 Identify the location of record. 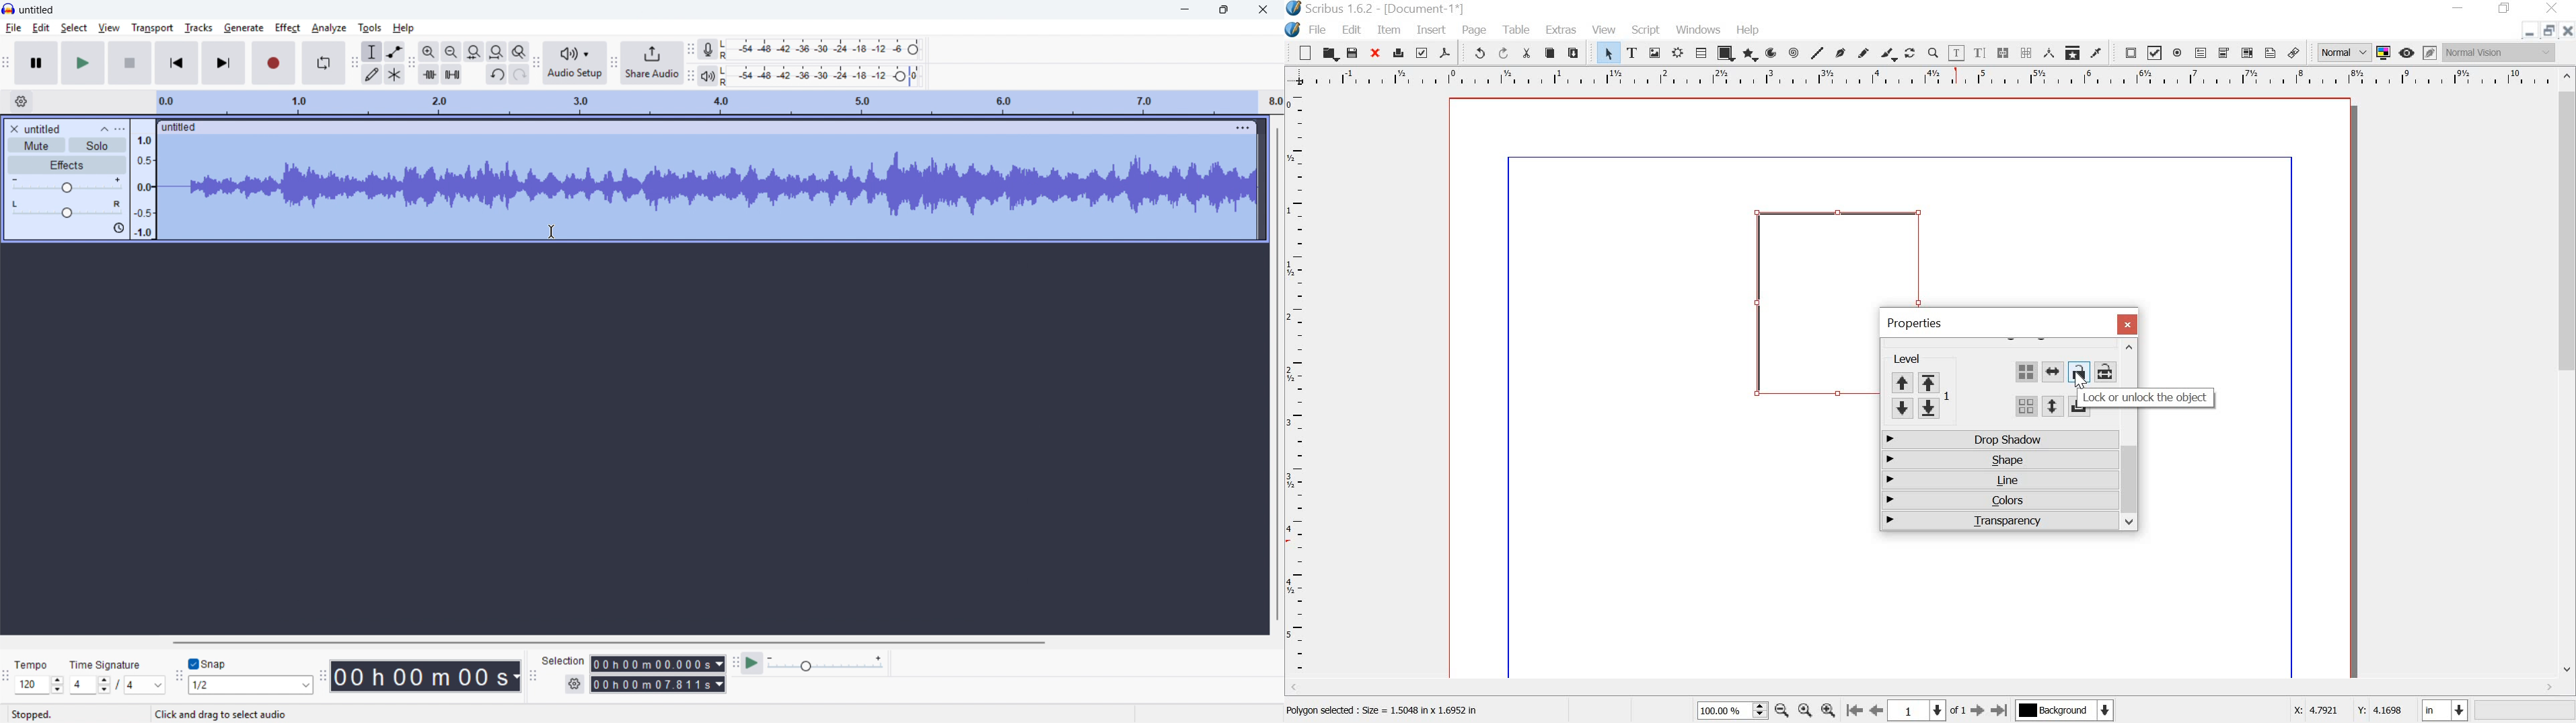
(274, 64).